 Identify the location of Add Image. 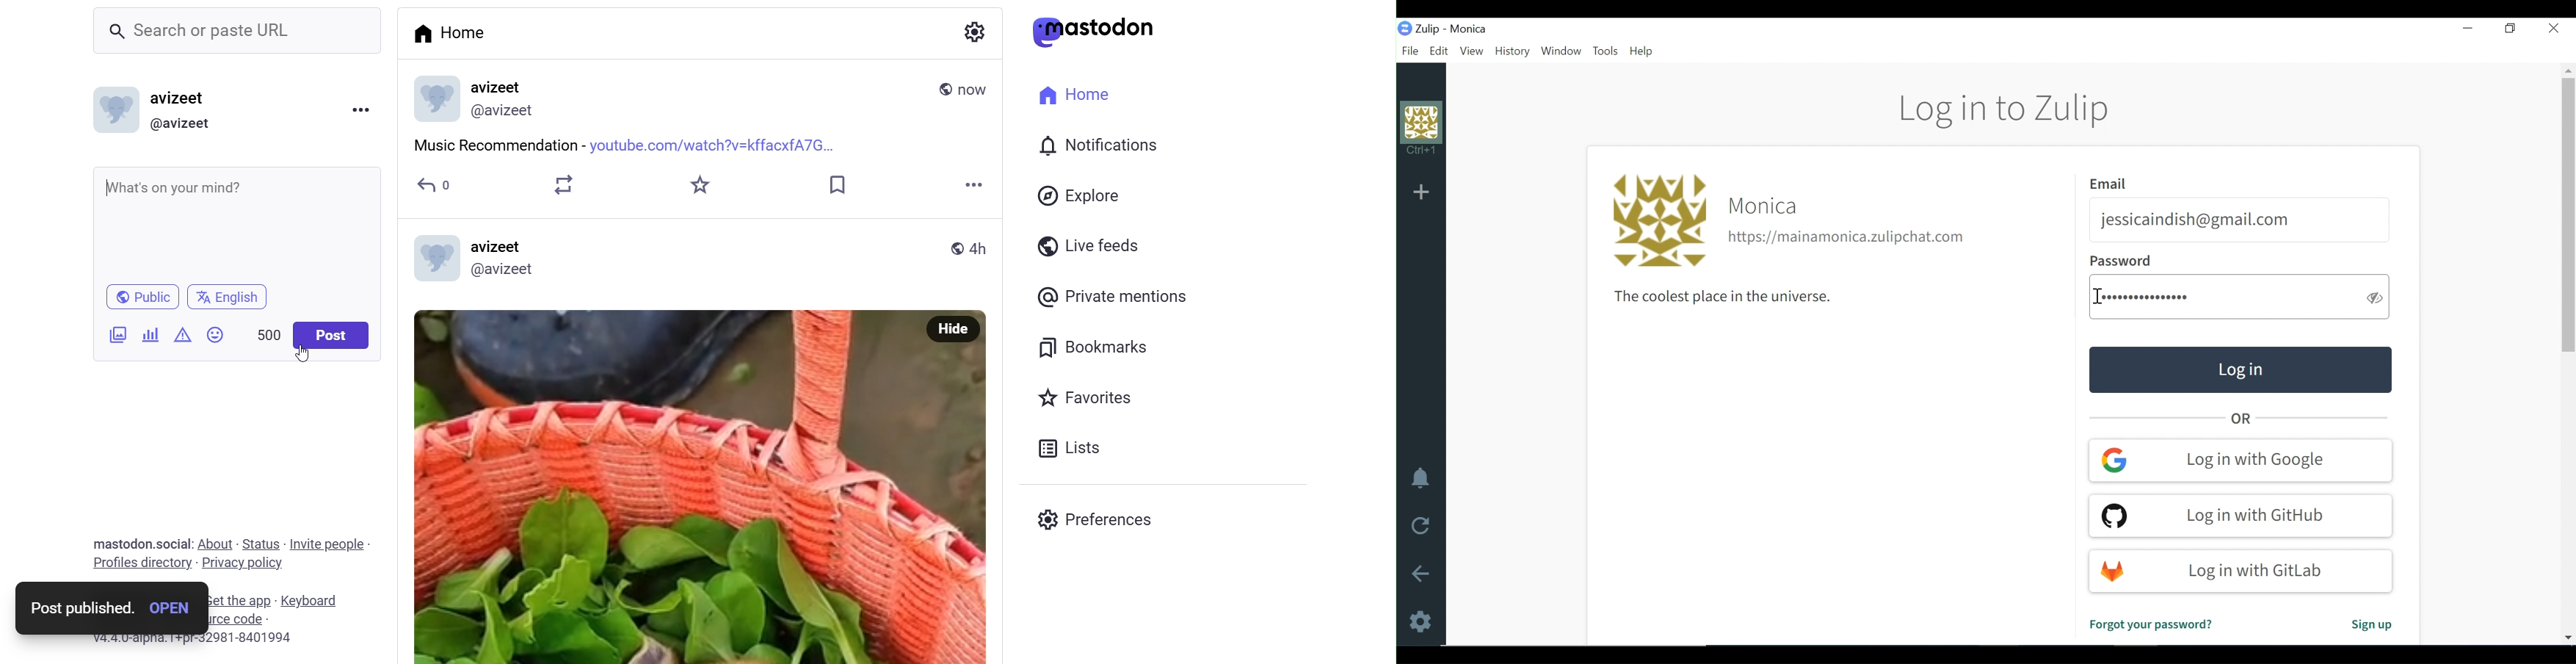
(117, 333).